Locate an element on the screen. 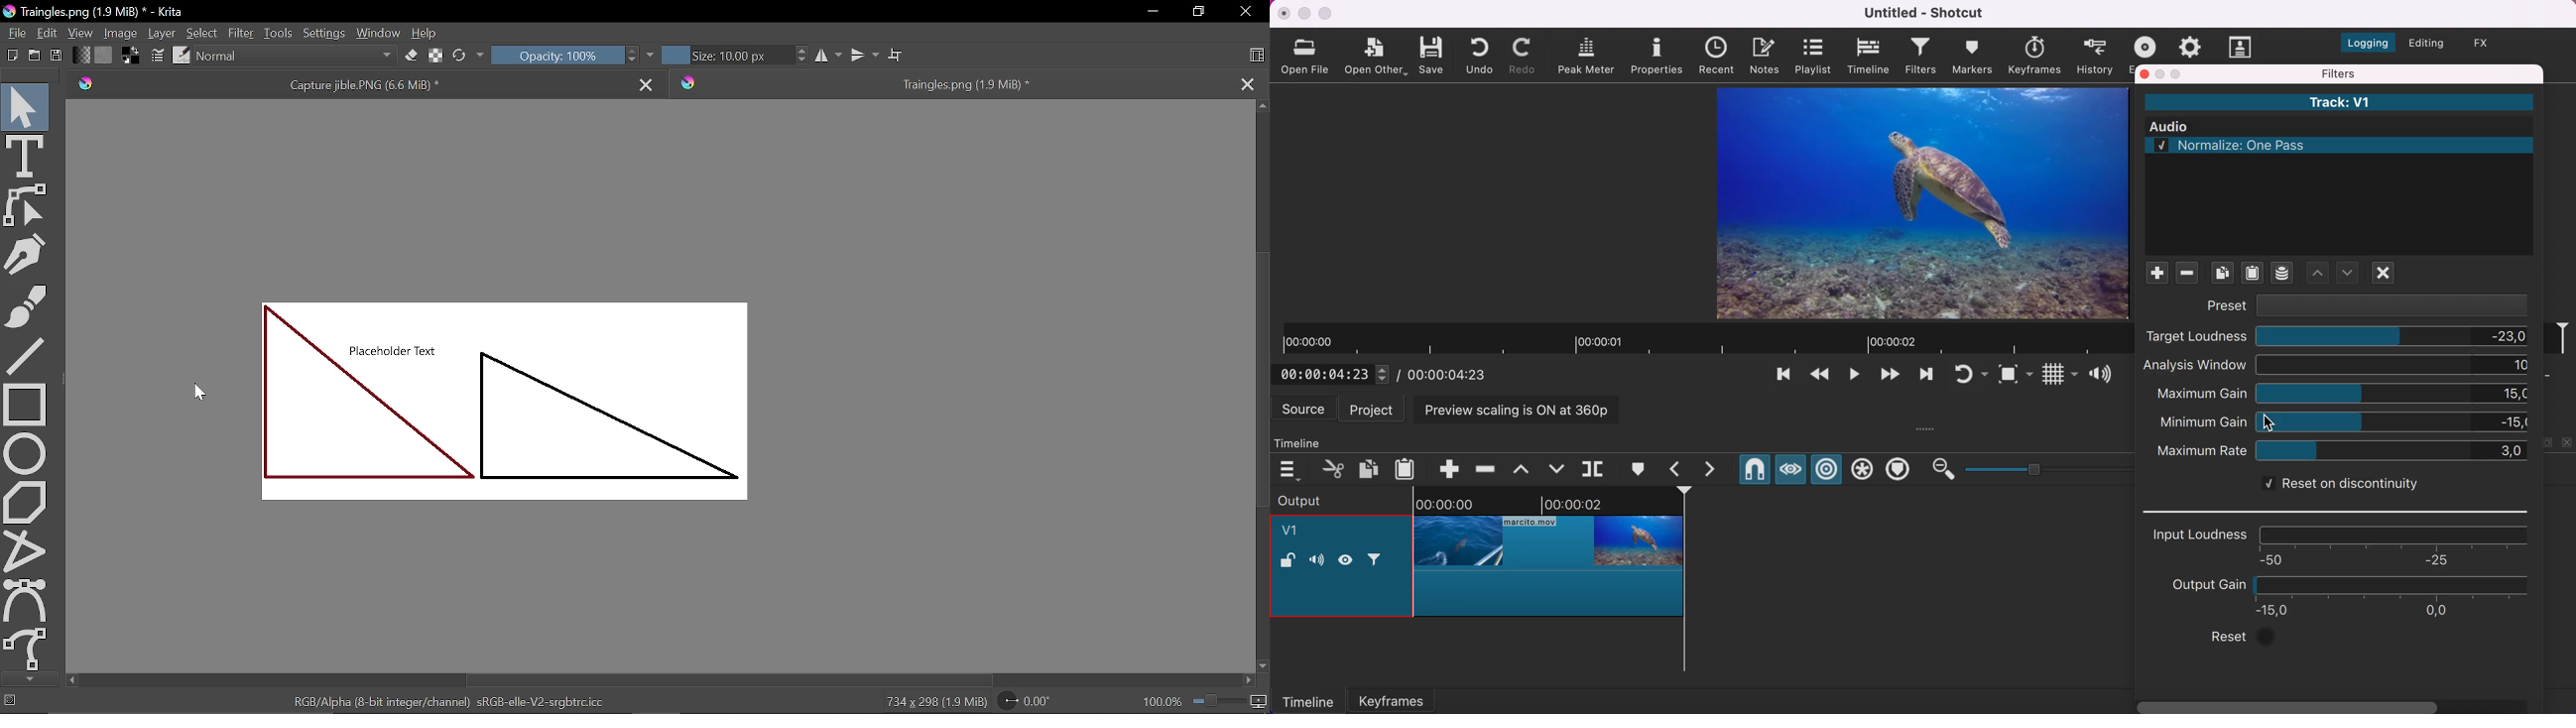 The image size is (2576, 728). filters is located at coordinates (2390, 74).